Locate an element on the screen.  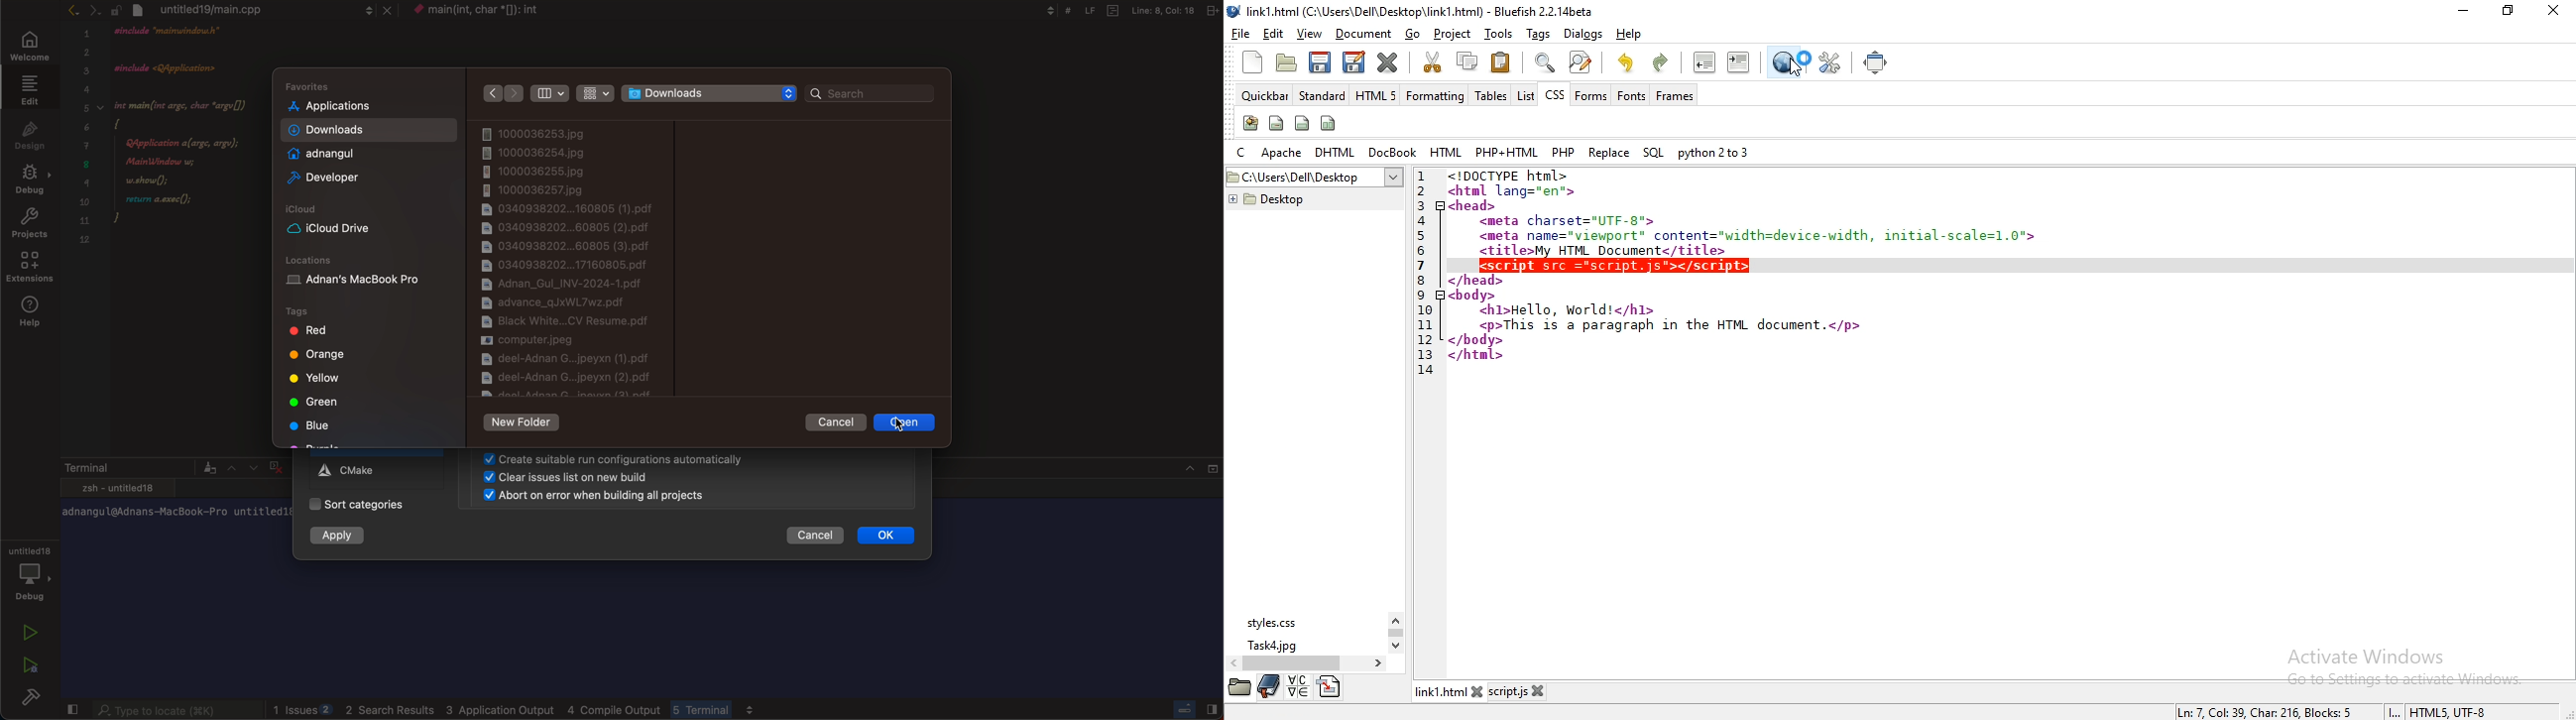
save file as  is located at coordinates (1352, 62).